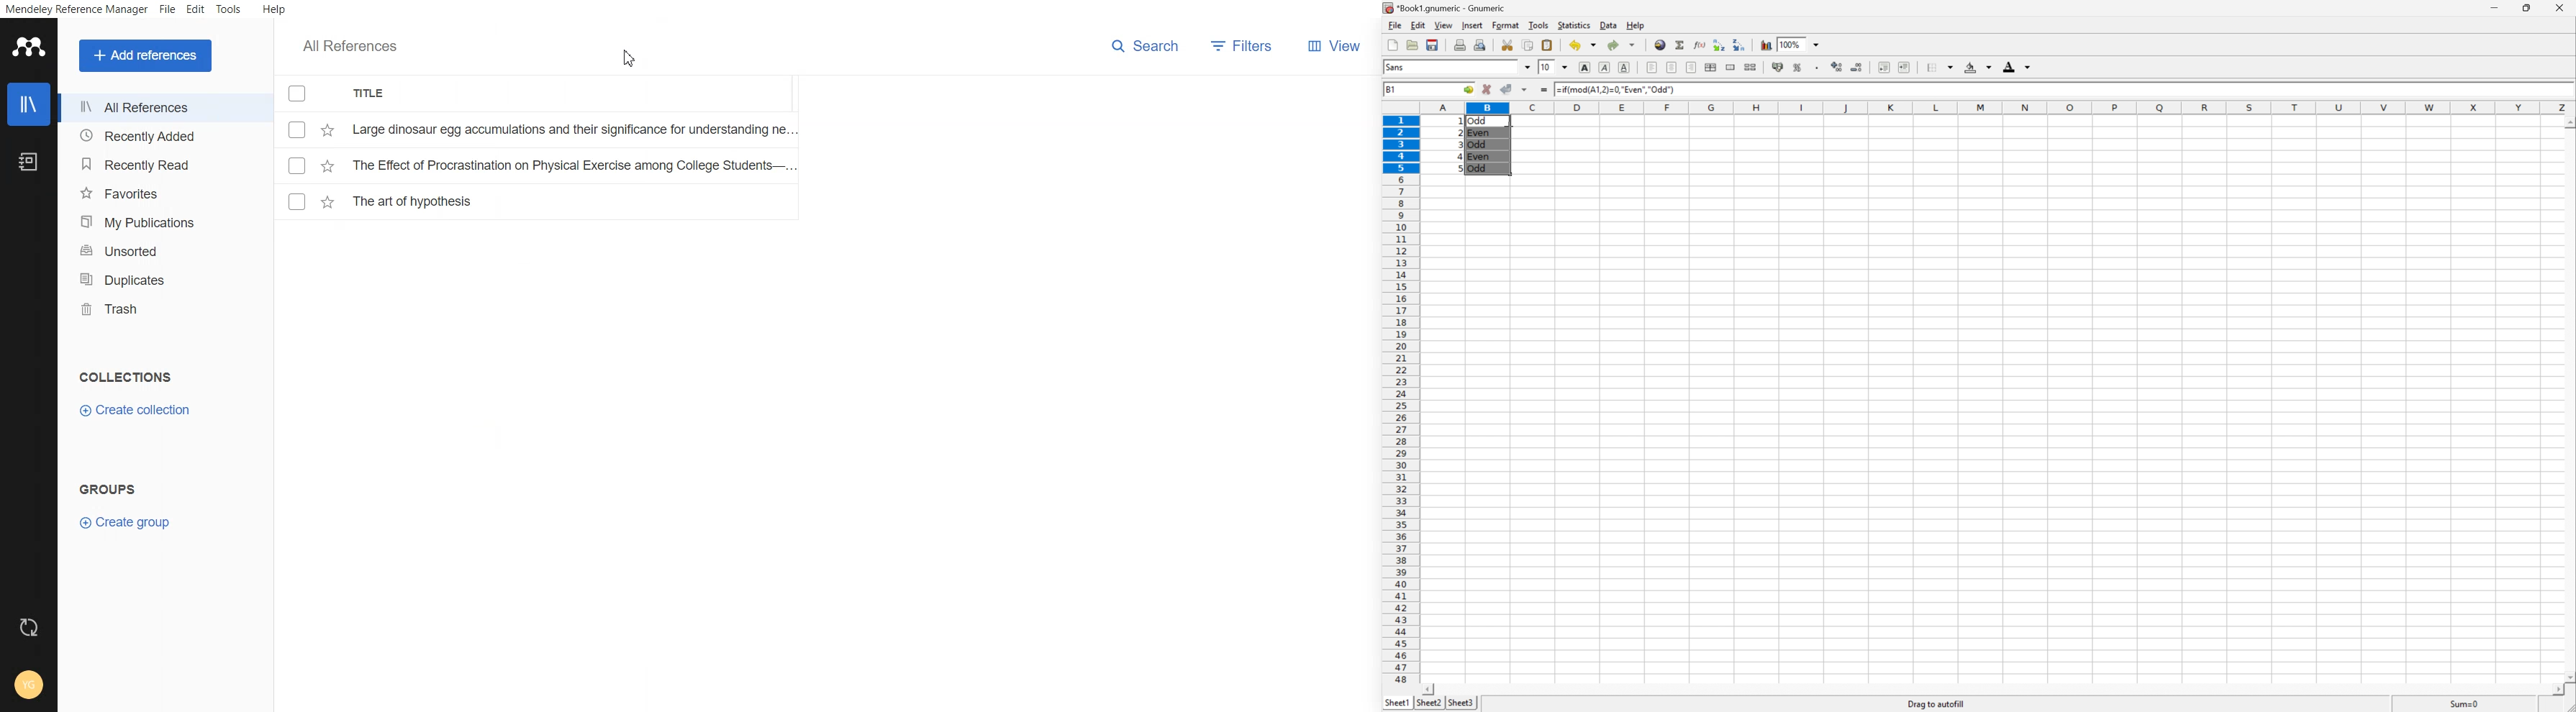 Image resolution: width=2576 pixels, height=728 pixels. I want to click on Checkmarks, so click(296, 93).